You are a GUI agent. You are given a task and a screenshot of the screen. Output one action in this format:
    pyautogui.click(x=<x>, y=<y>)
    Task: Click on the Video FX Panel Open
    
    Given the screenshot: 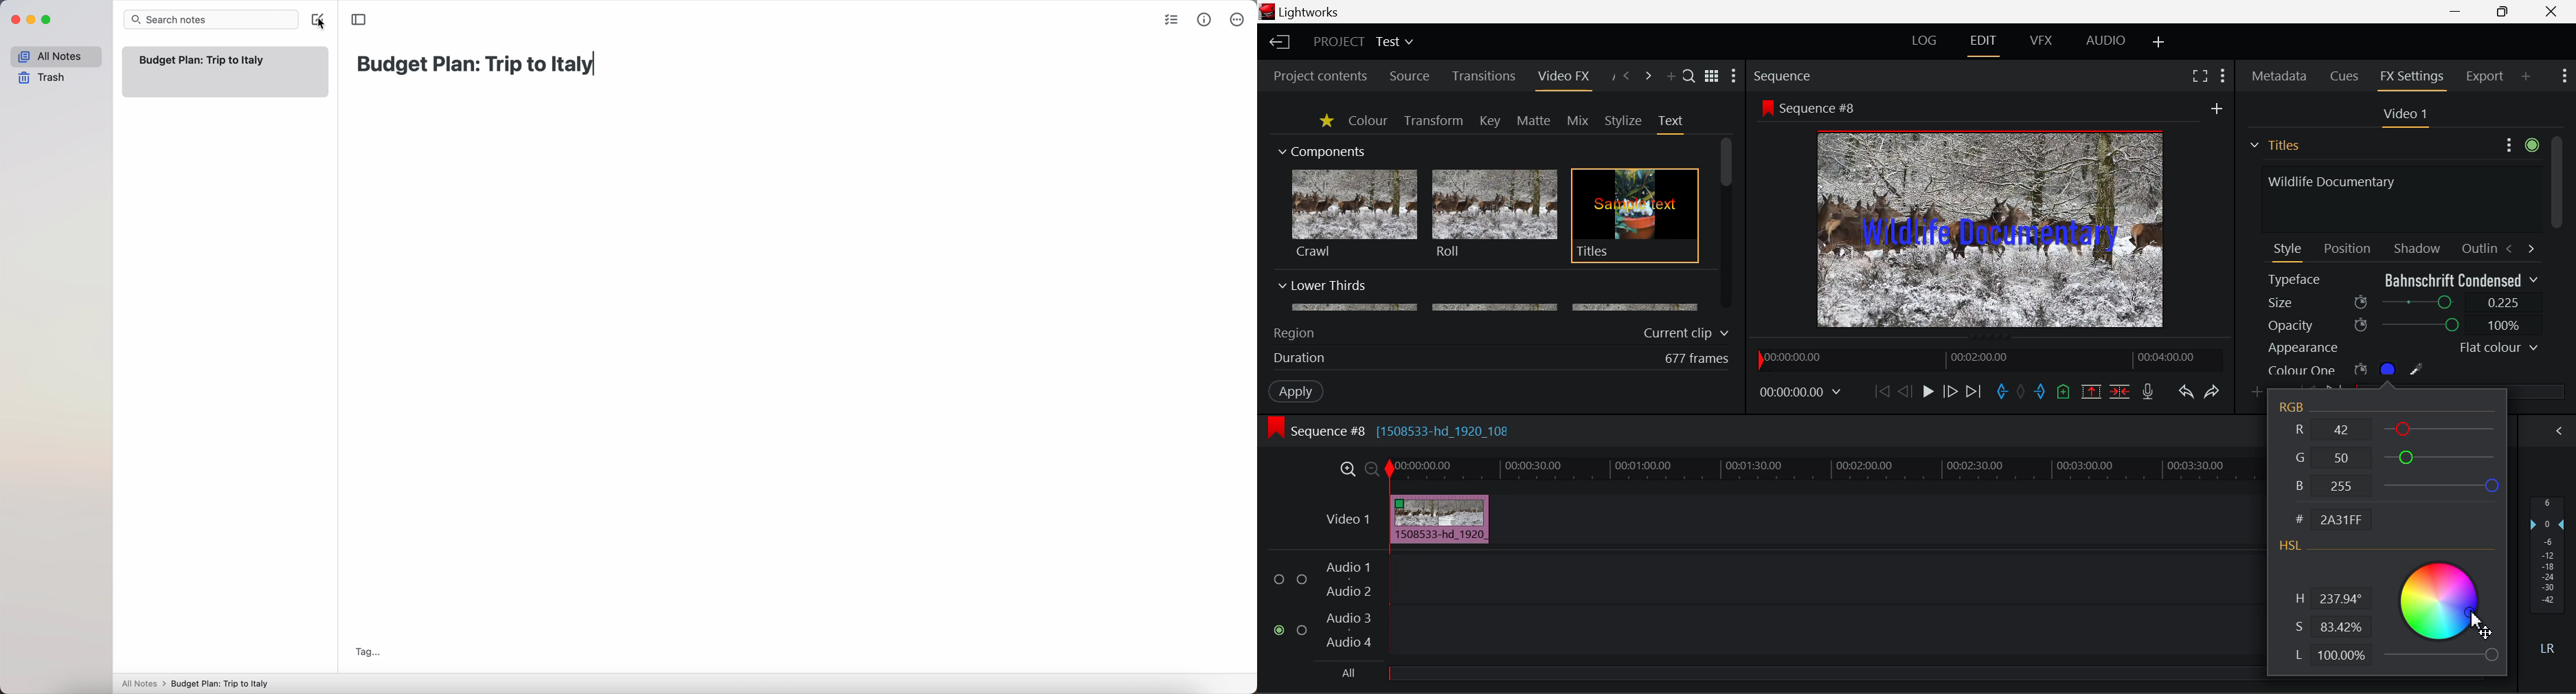 What is the action you would take?
    pyautogui.click(x=1563, y=78)
    